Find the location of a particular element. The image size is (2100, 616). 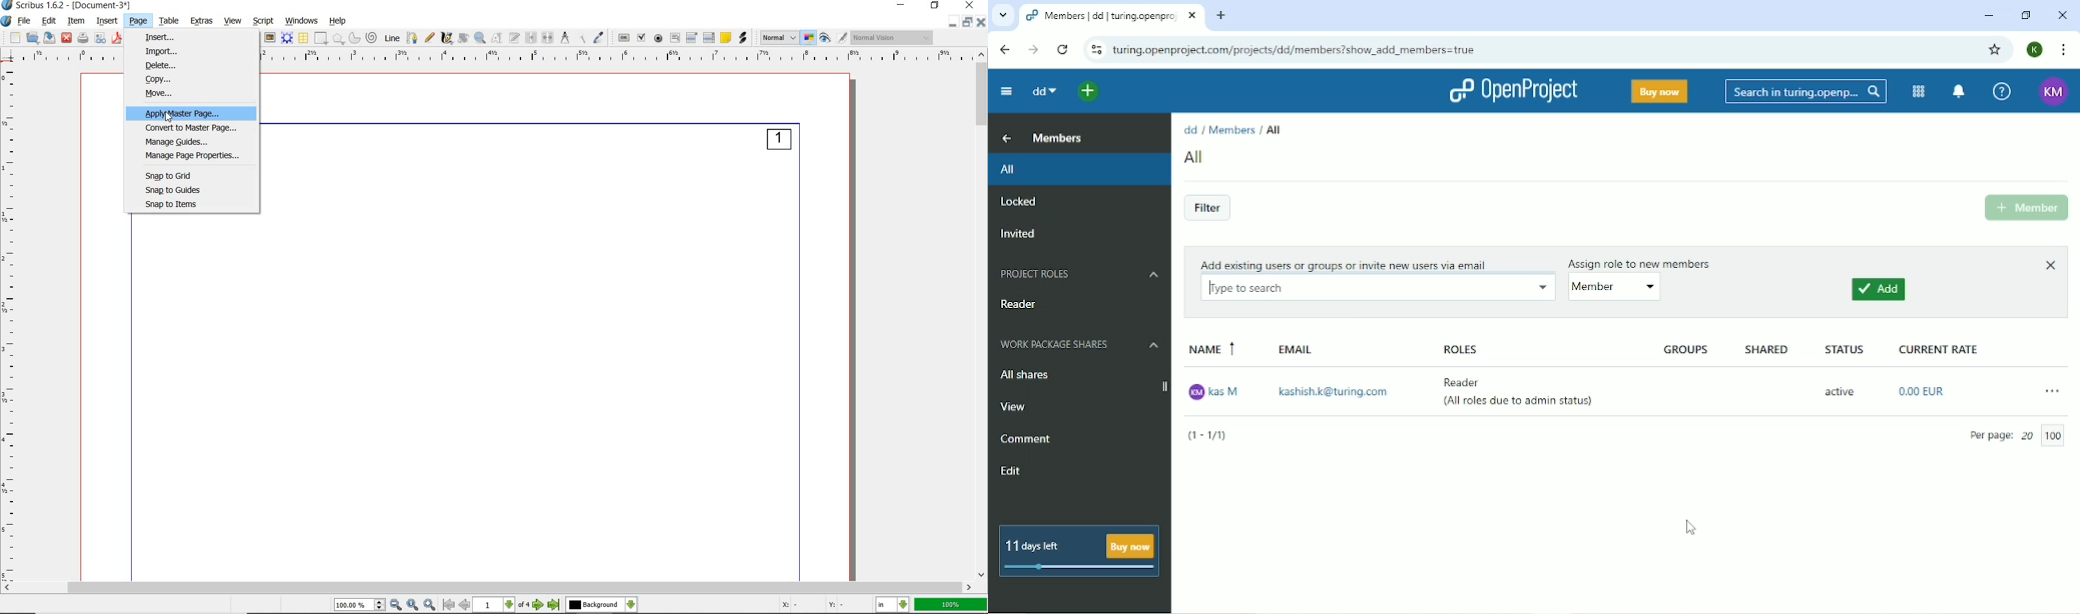

Modules is located at coordinates (1916, 91).